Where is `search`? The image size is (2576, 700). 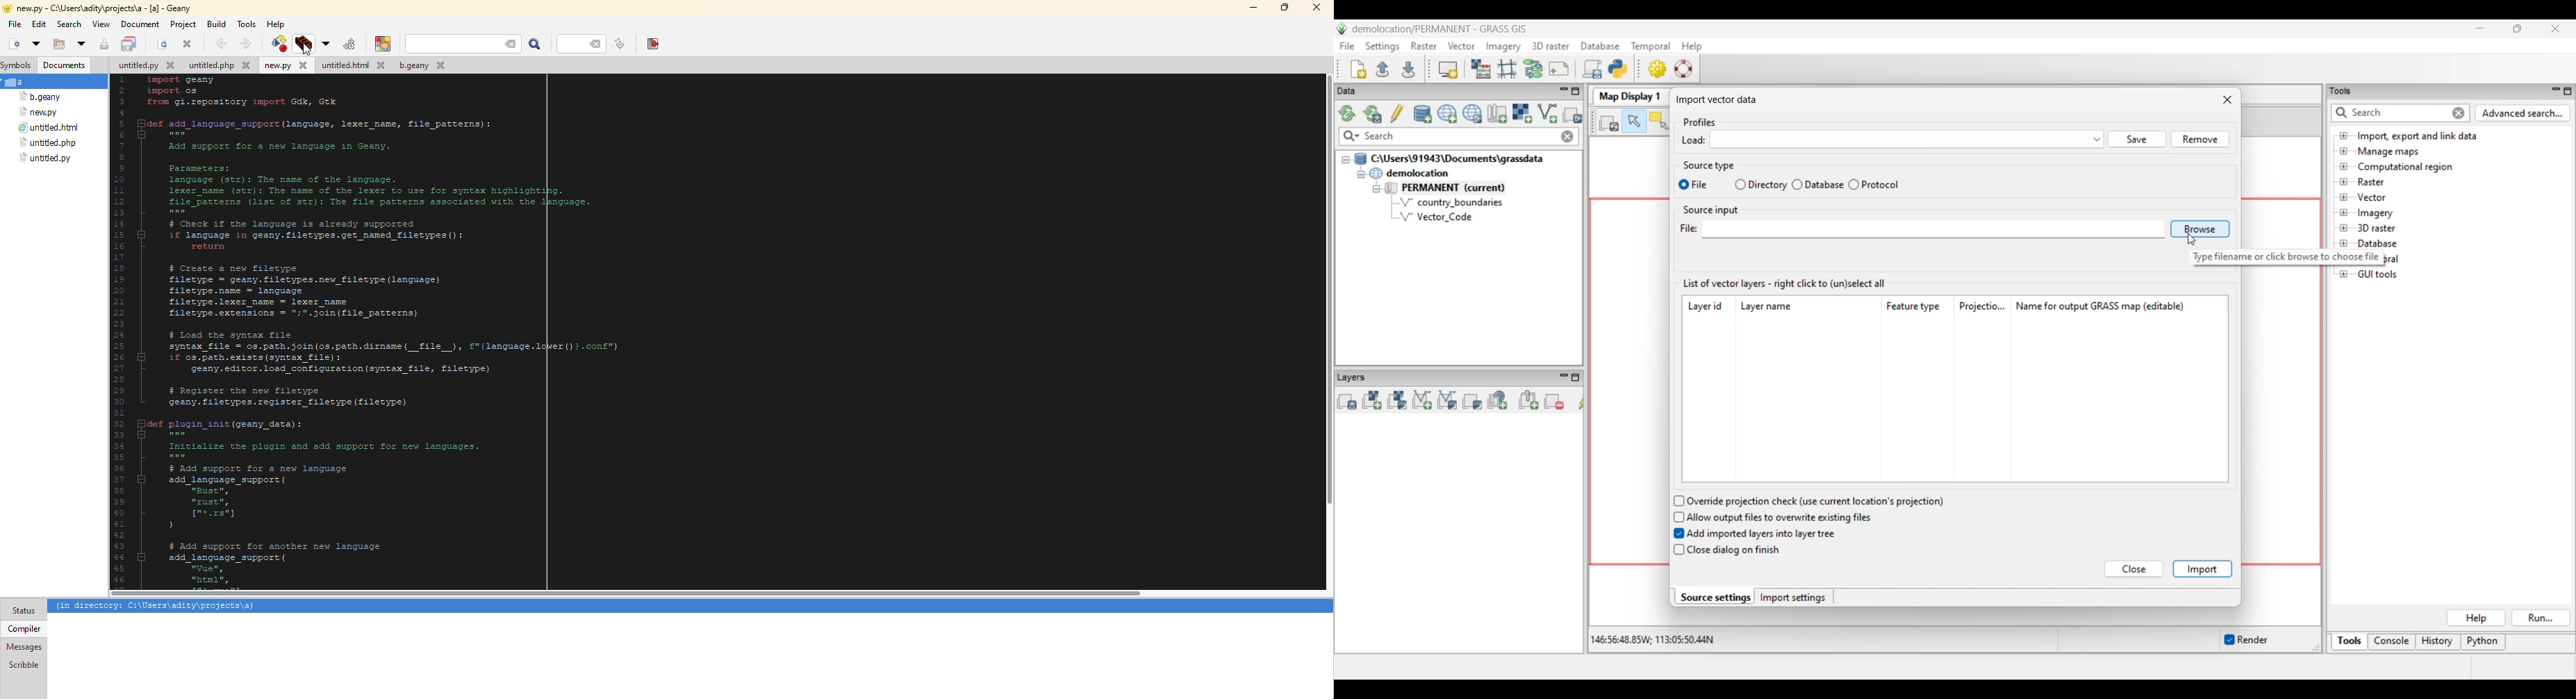
search is located at coordinates (536, 44).